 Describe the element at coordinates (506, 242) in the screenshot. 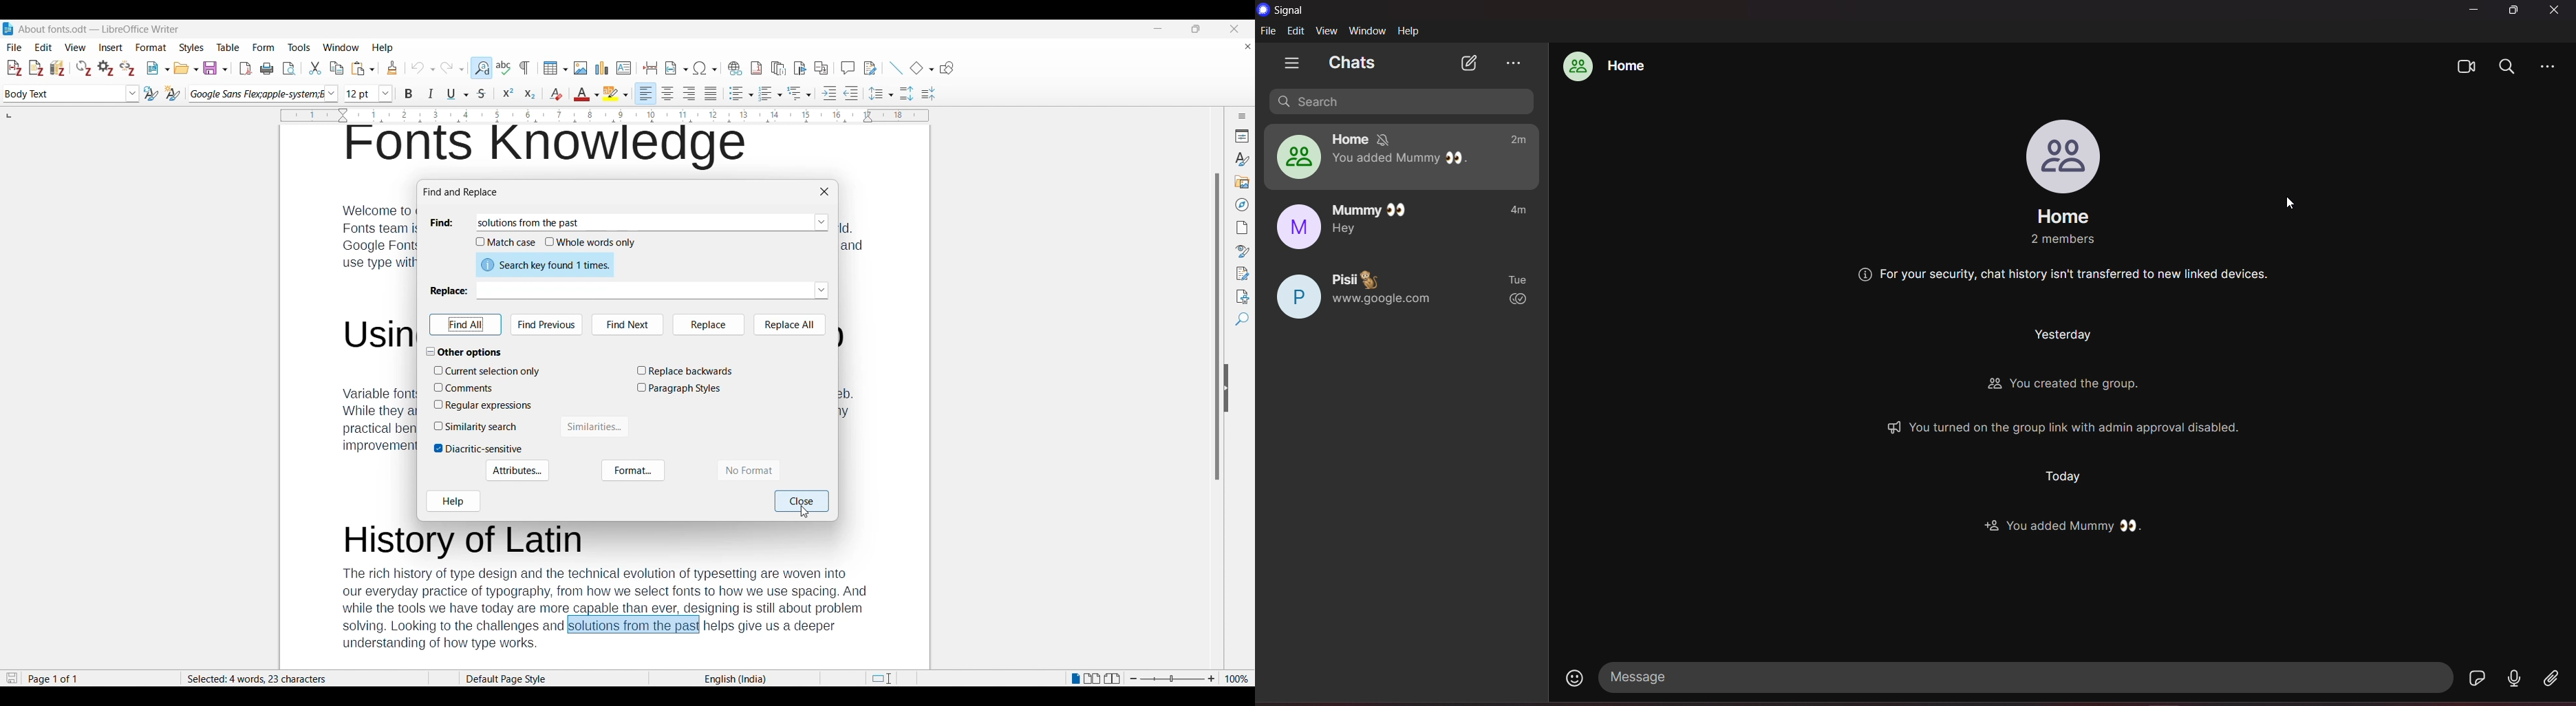

I see `Toggle for match case` at that location.